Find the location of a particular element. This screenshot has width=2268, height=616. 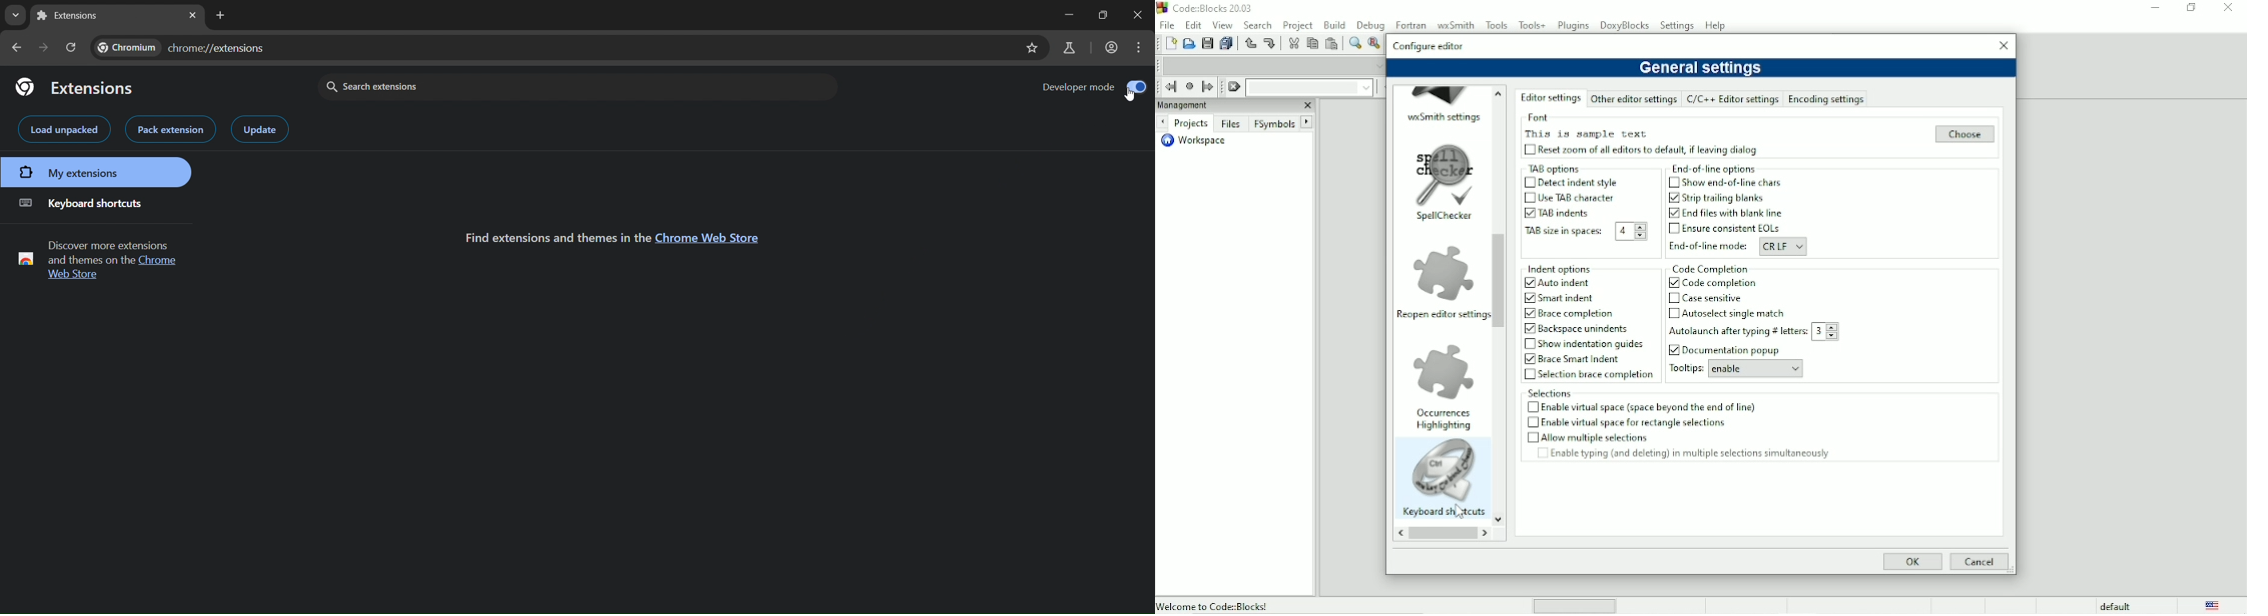

Ensure consistent EOLs is located at coordinates (1735, 228).